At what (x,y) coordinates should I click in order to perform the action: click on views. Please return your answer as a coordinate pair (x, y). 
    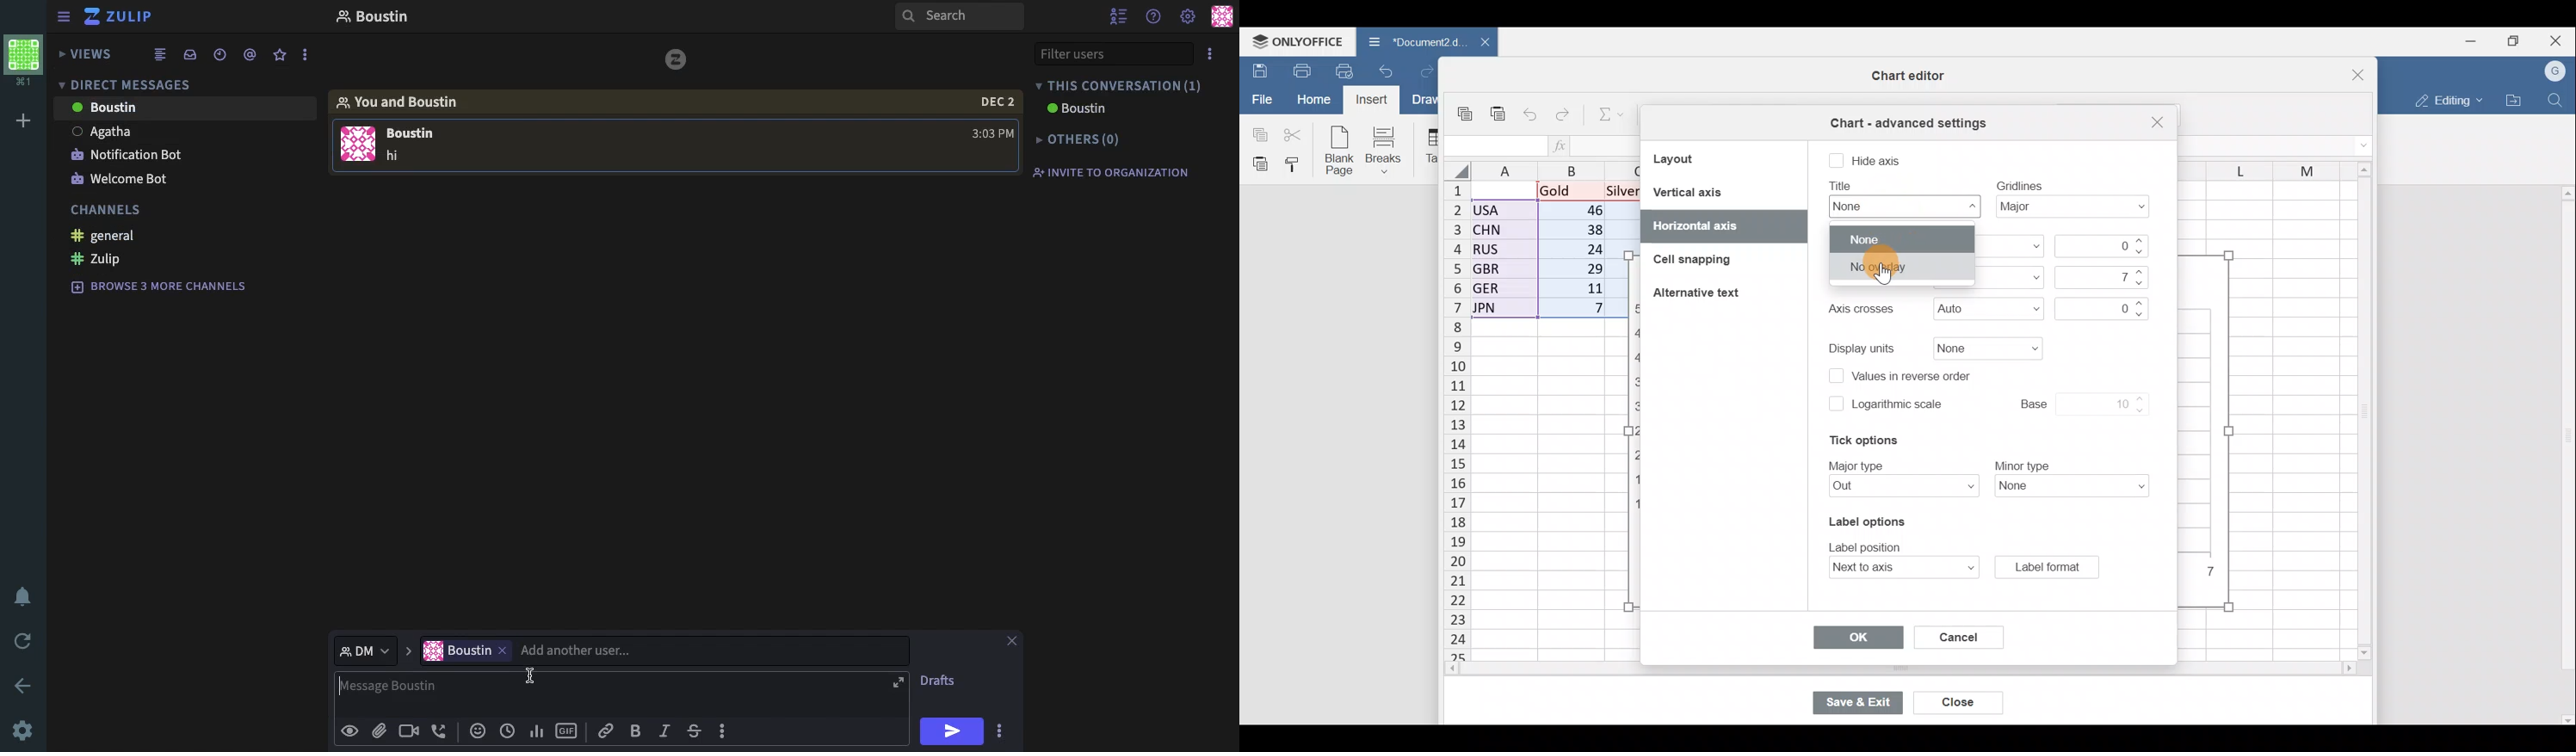
    Looking at the image, I should click on (87, 56).